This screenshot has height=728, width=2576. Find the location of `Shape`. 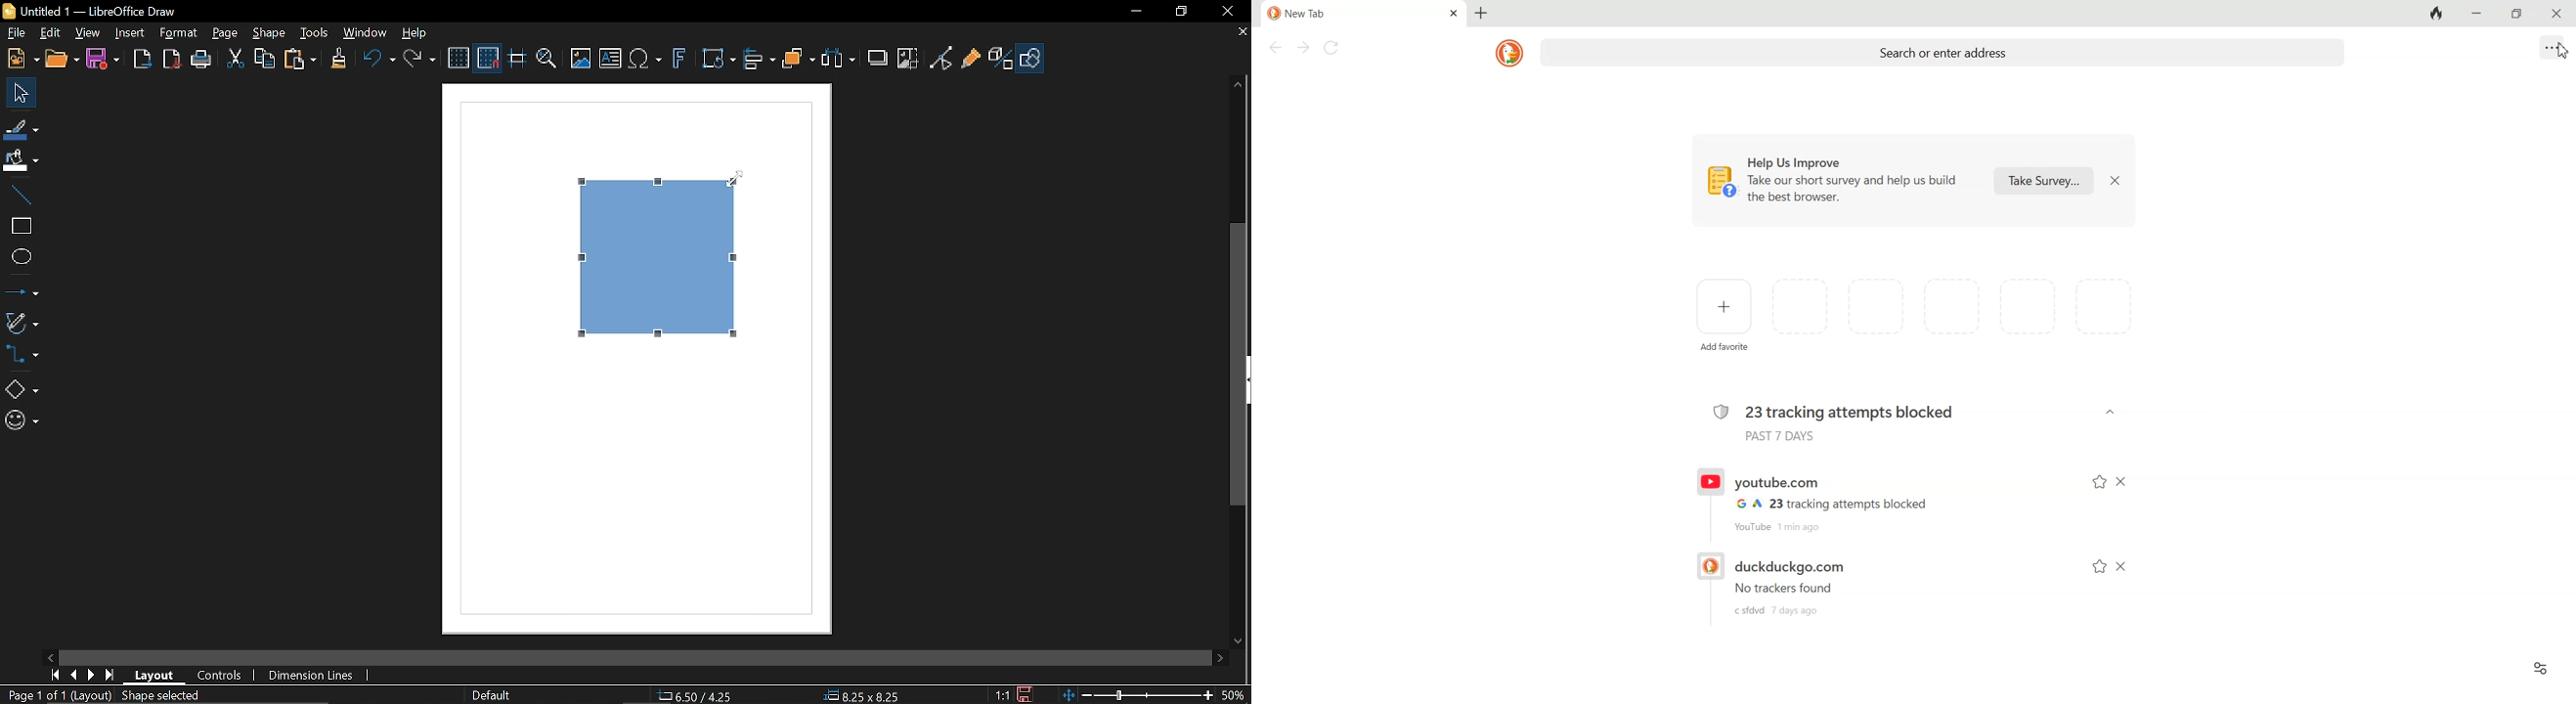

Shape is located at coordinates (268, 35).